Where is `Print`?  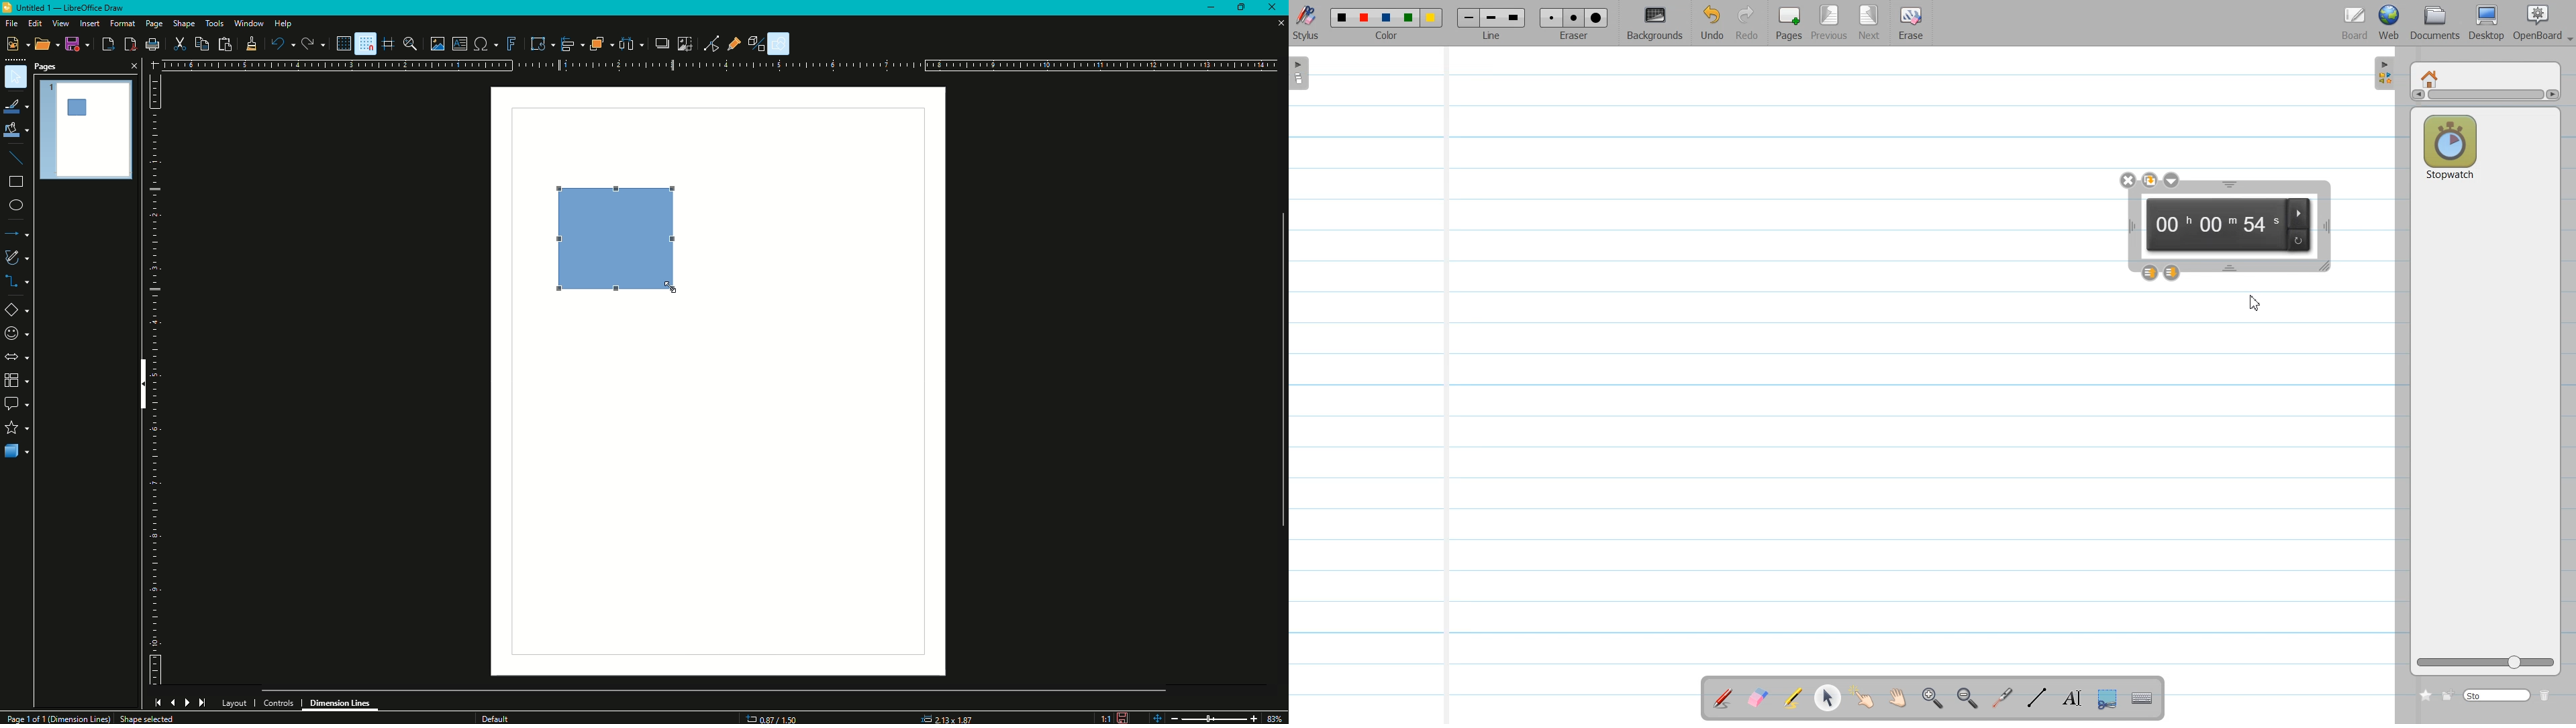
Print is located at coordinates (152, 46).